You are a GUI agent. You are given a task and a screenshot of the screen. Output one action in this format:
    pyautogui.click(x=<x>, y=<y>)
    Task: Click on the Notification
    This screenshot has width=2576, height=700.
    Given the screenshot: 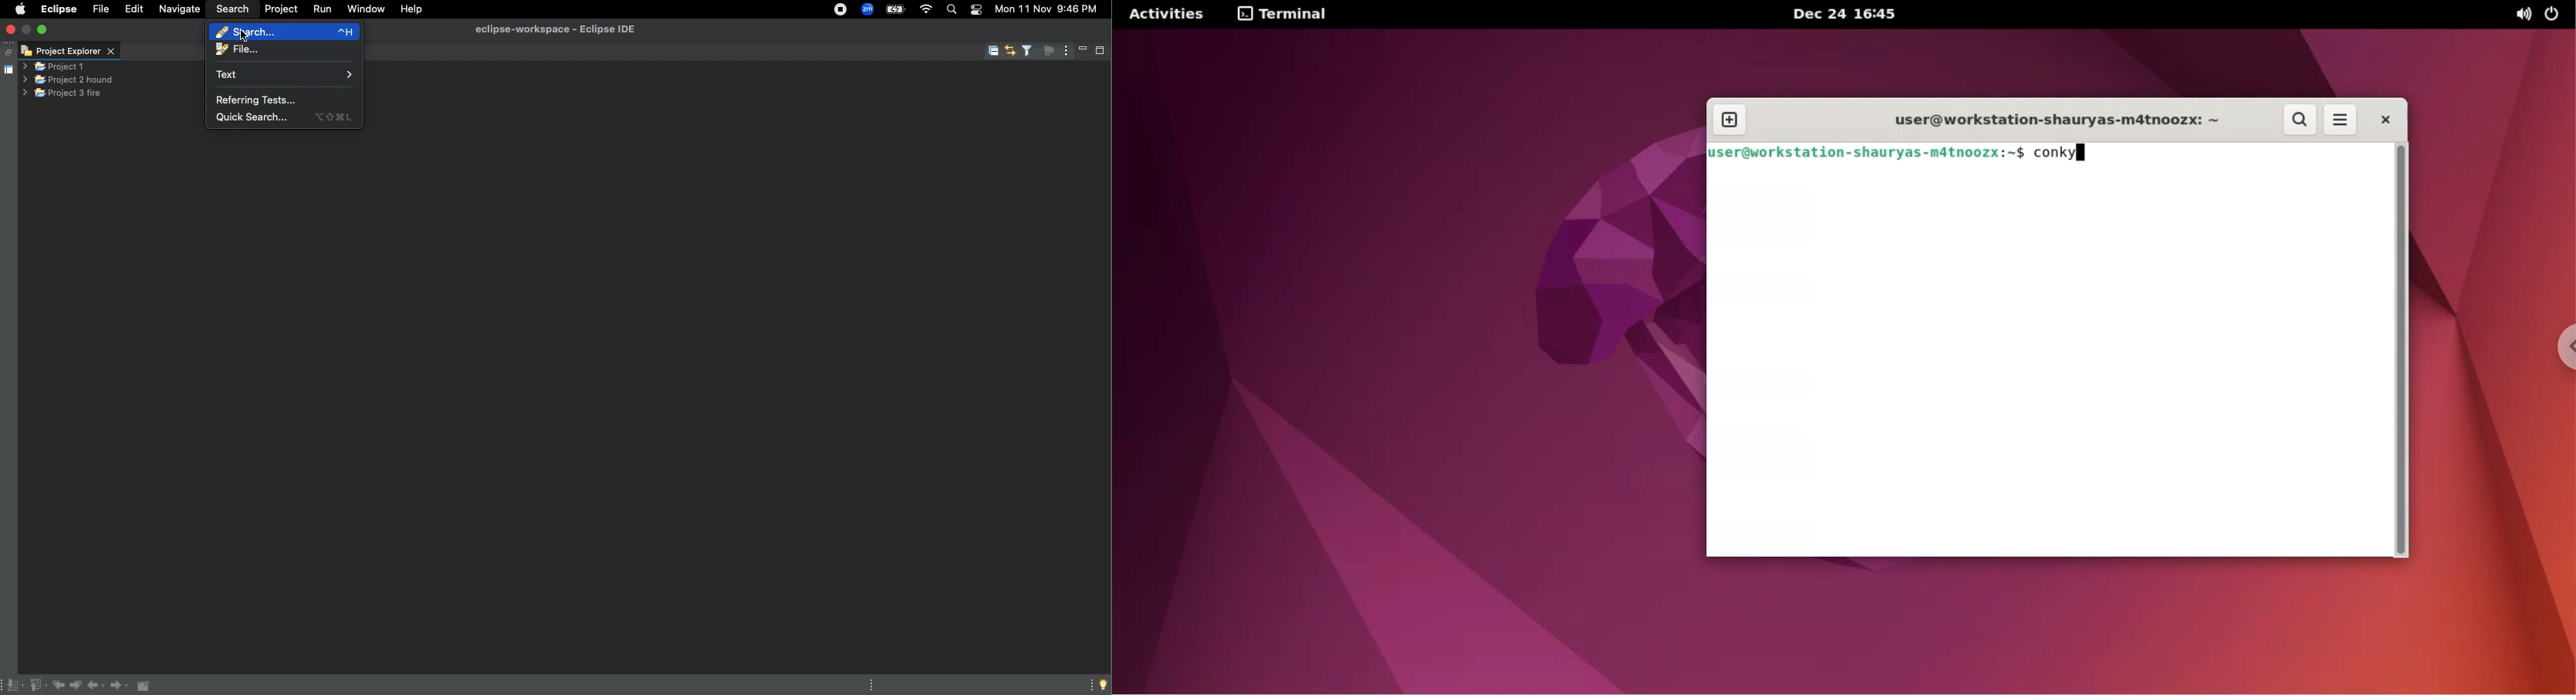 What is the action you would take?
    pyautogui.click(x=975, y=11)
    